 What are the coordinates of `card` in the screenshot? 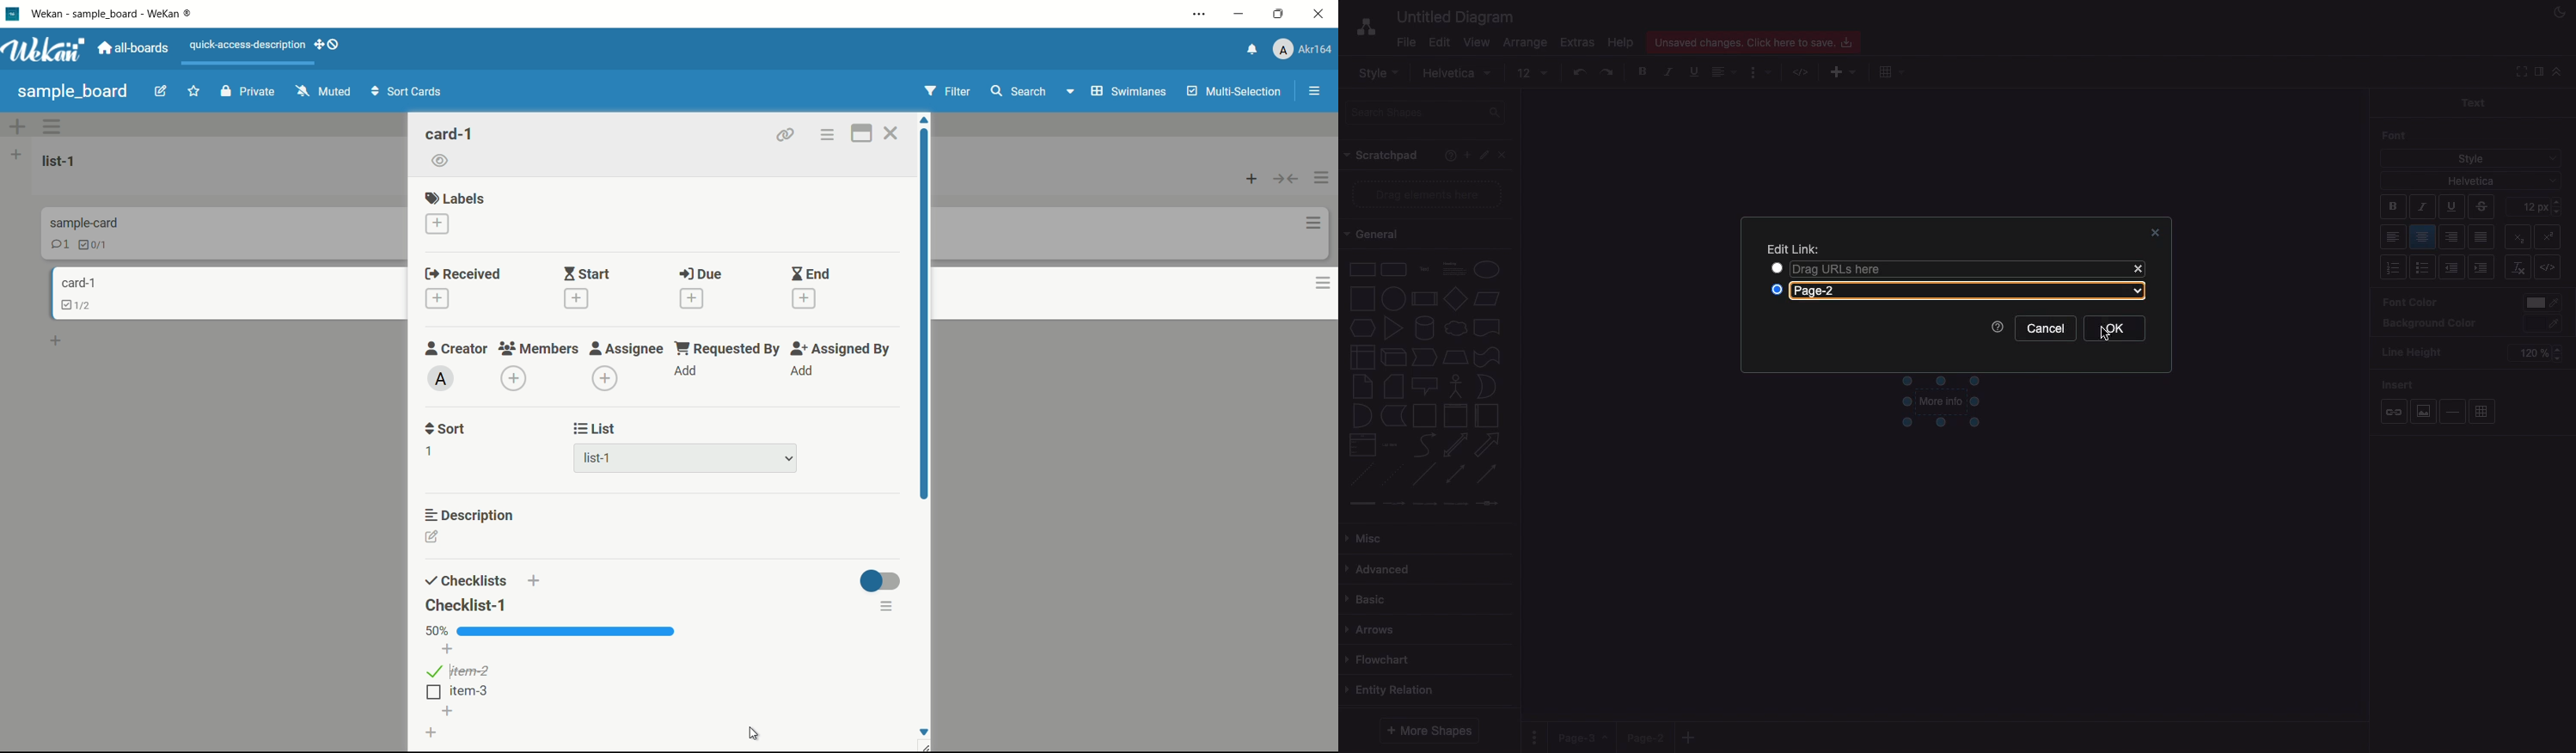 It's located at (1394, 385).